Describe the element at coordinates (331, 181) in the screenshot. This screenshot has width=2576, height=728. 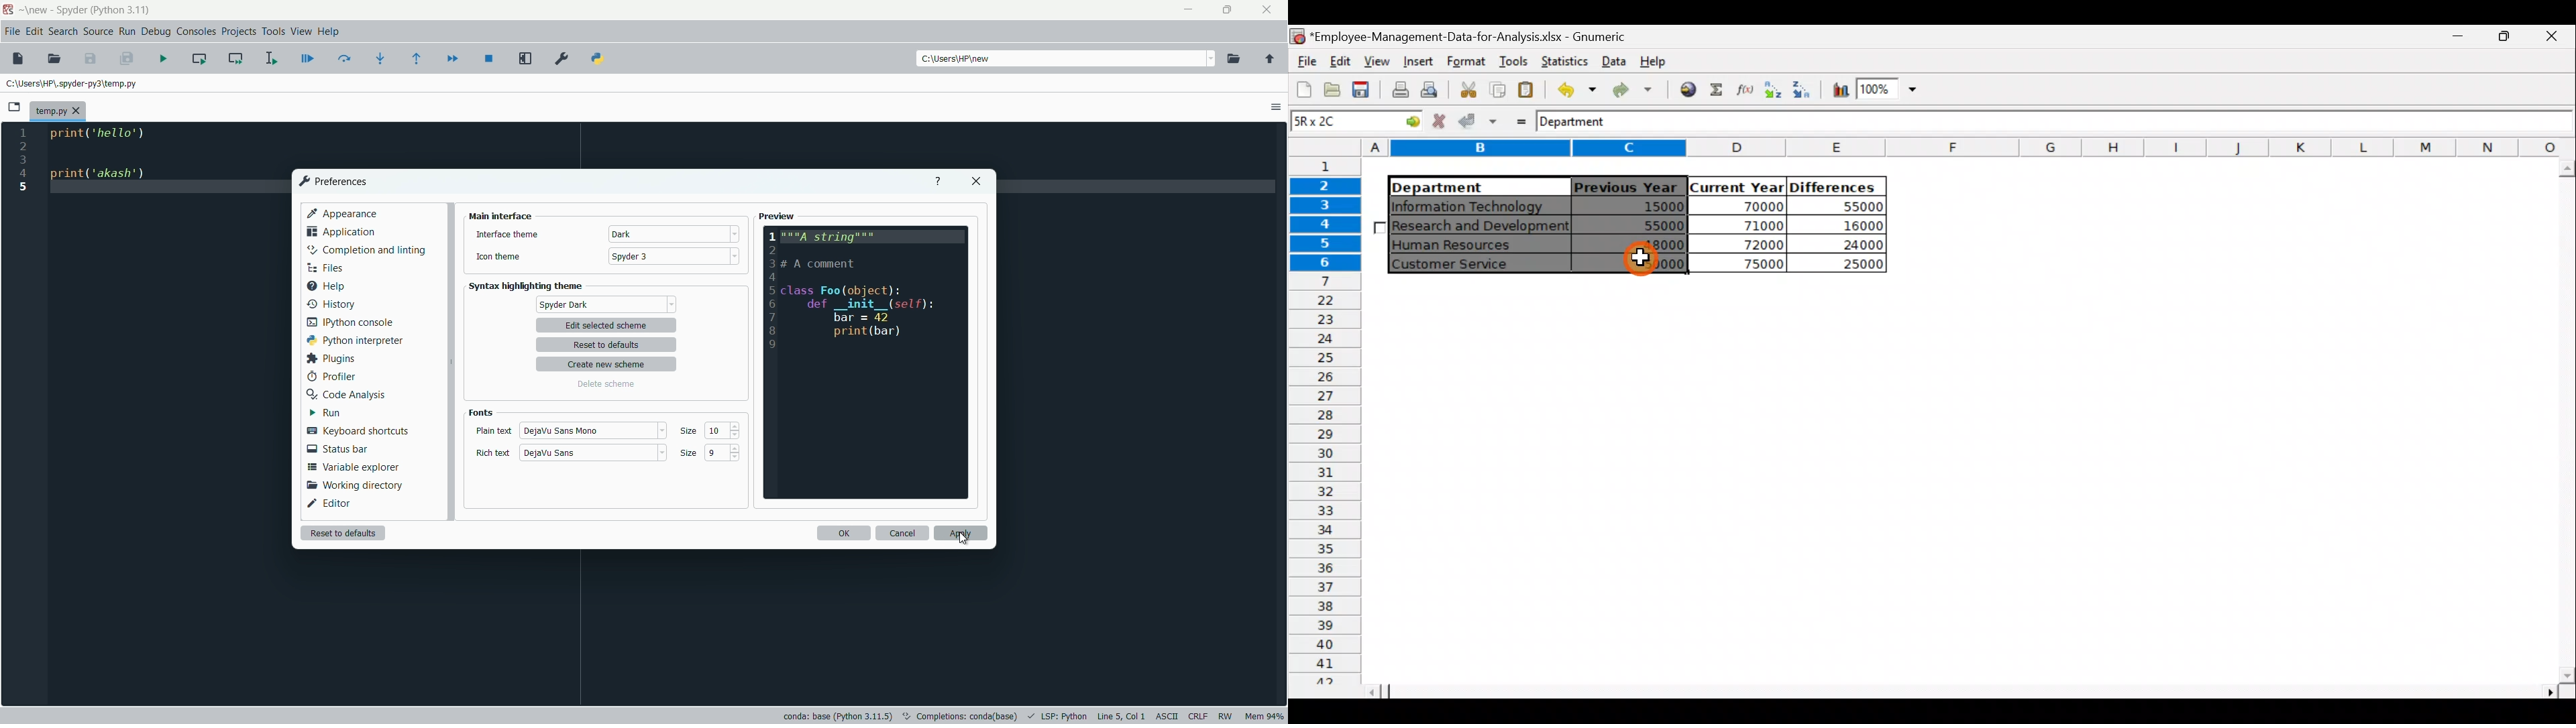
I see `preferences` at that location.